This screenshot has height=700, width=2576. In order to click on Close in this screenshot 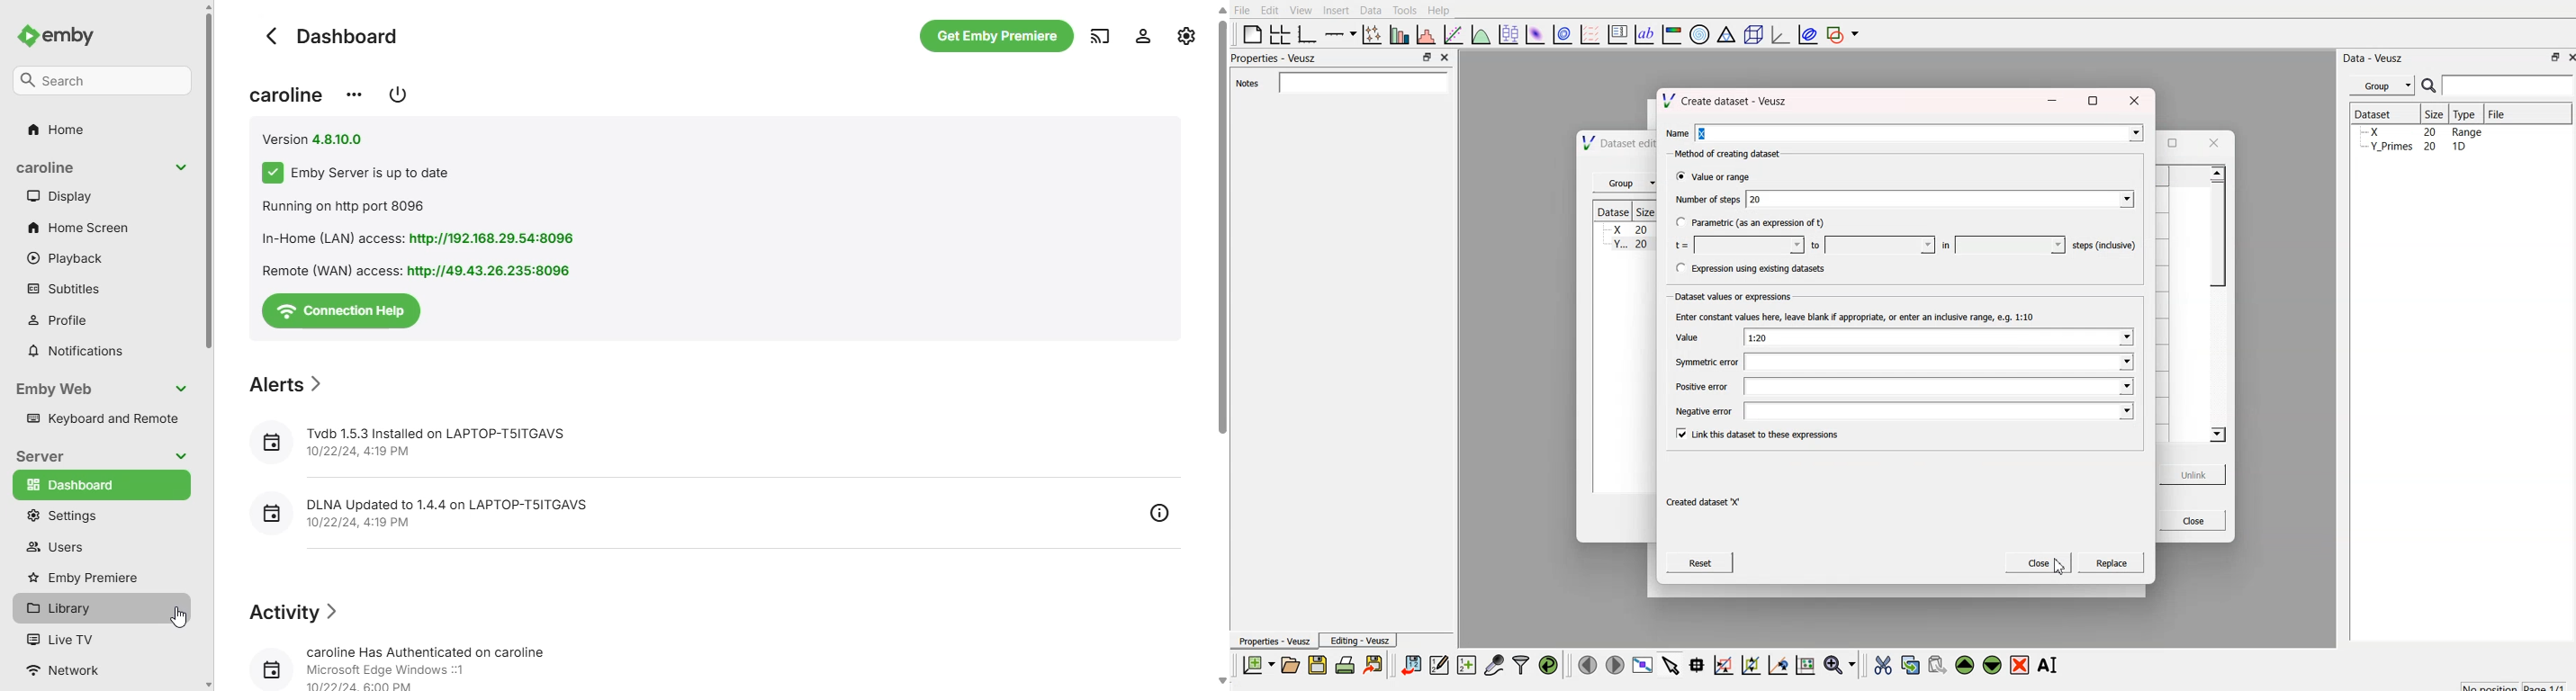, I will do `click(2037, 564)`.